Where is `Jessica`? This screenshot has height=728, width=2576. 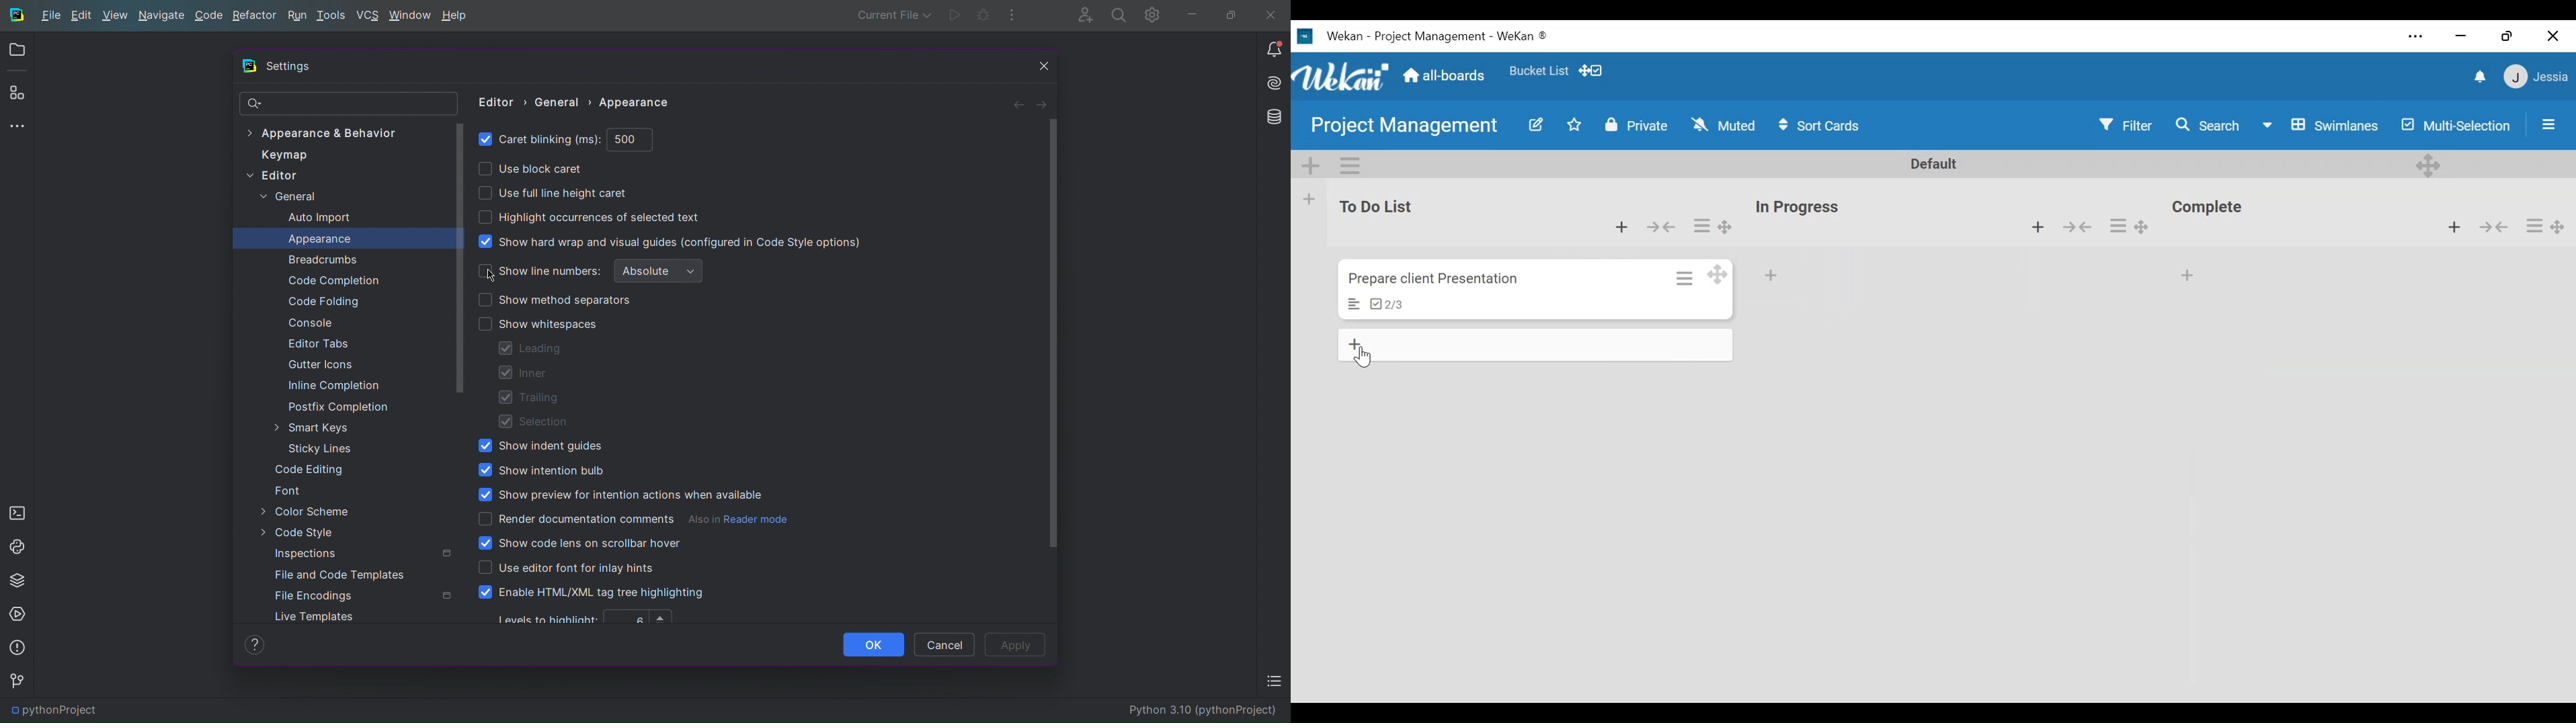 Jessica is located at coordinates (2534, 78).